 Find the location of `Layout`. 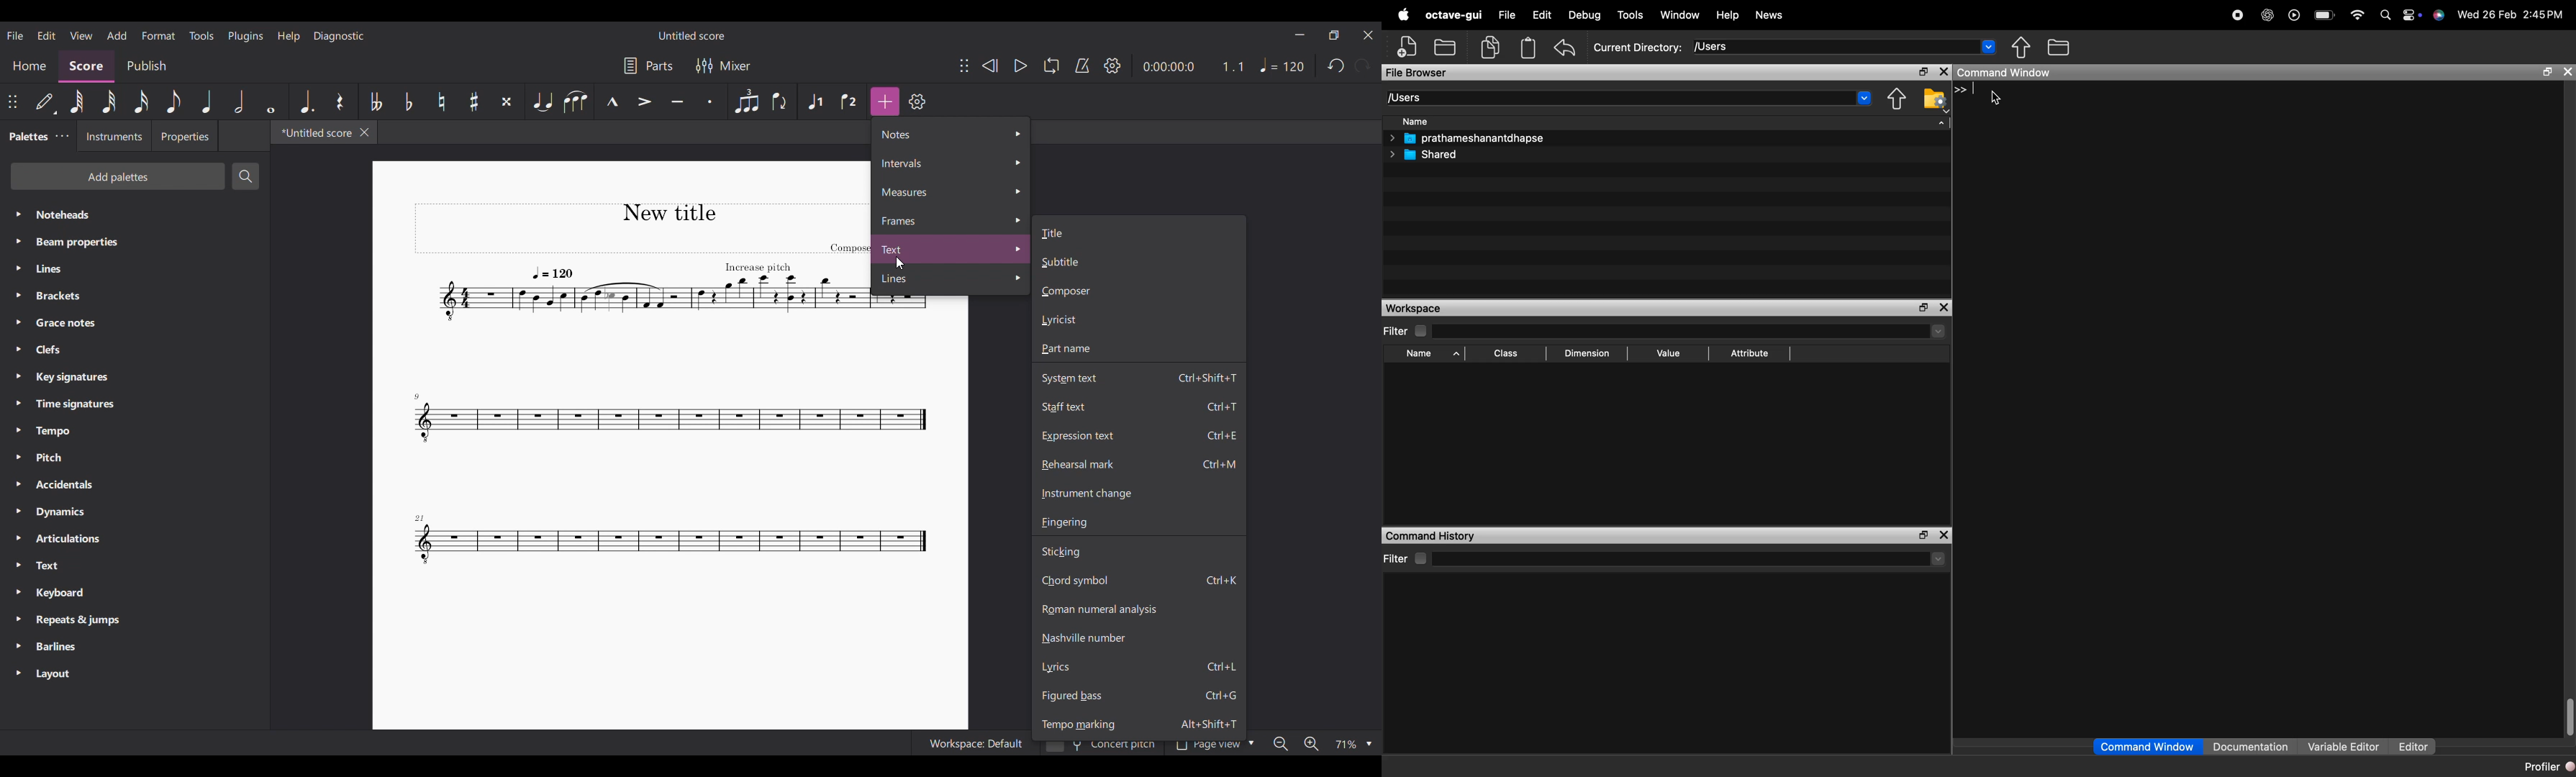

Layout is located at coordinates (135, 674).